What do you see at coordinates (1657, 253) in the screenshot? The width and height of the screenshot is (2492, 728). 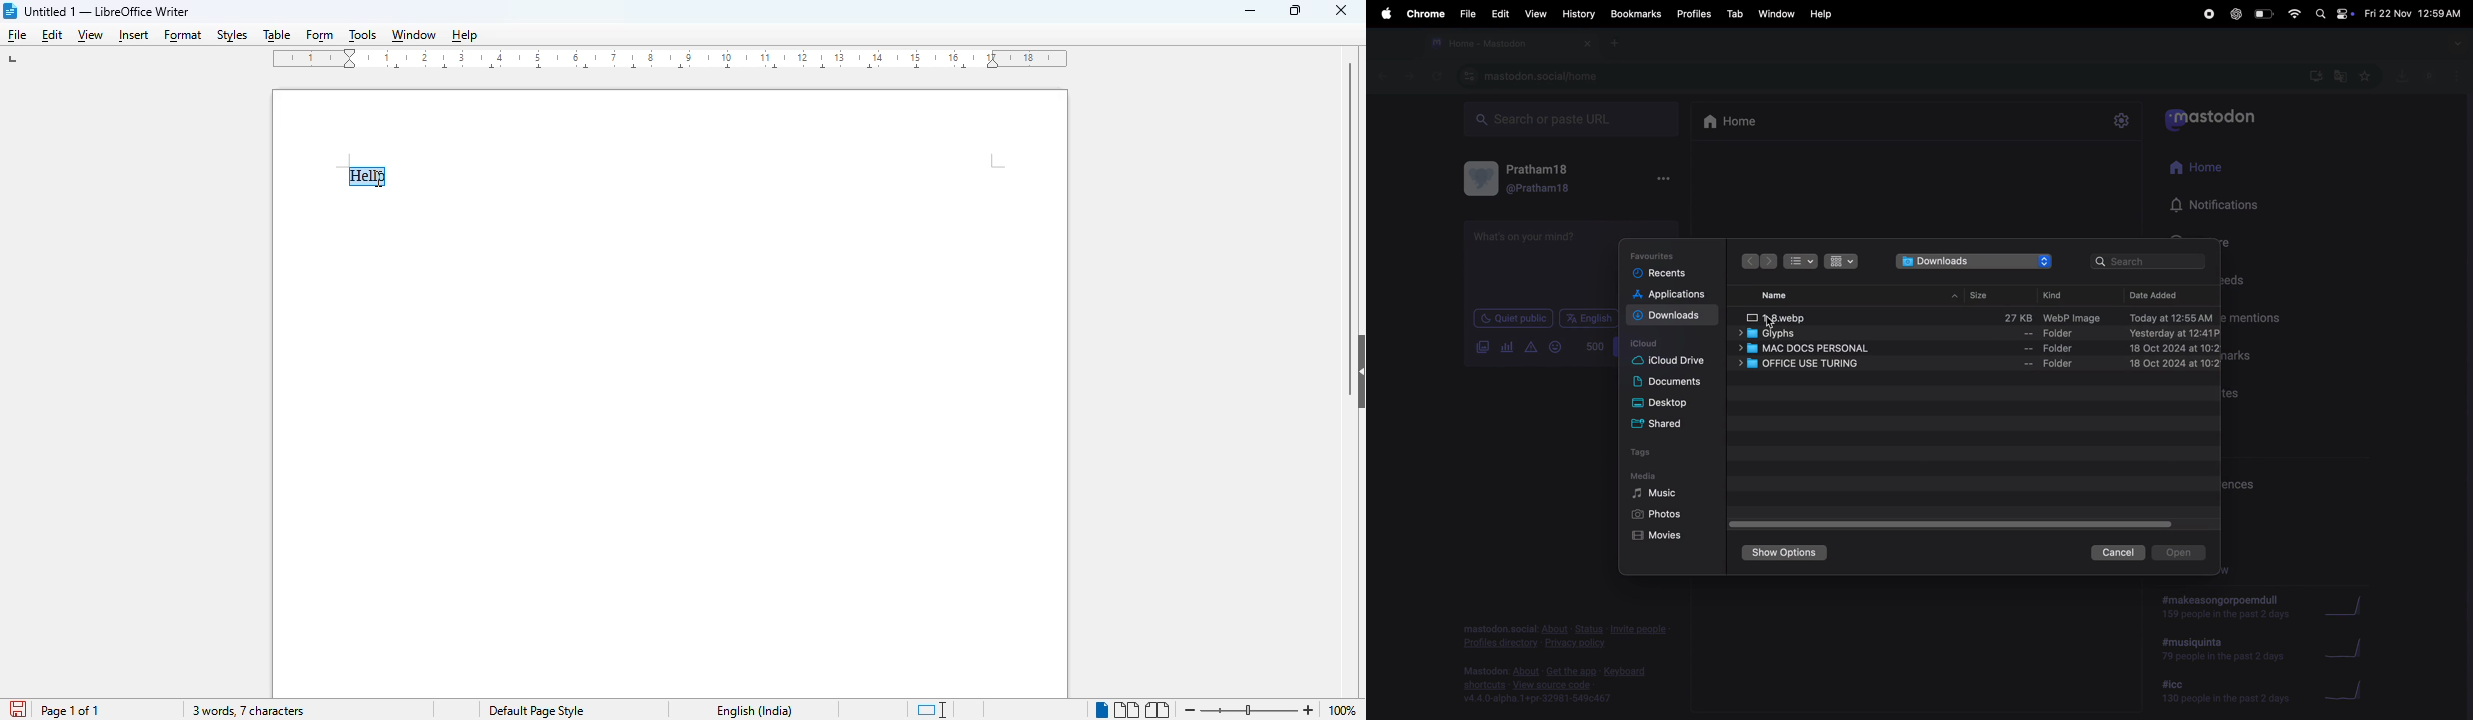 I see `favourites` at bounding box center [1657, 253].